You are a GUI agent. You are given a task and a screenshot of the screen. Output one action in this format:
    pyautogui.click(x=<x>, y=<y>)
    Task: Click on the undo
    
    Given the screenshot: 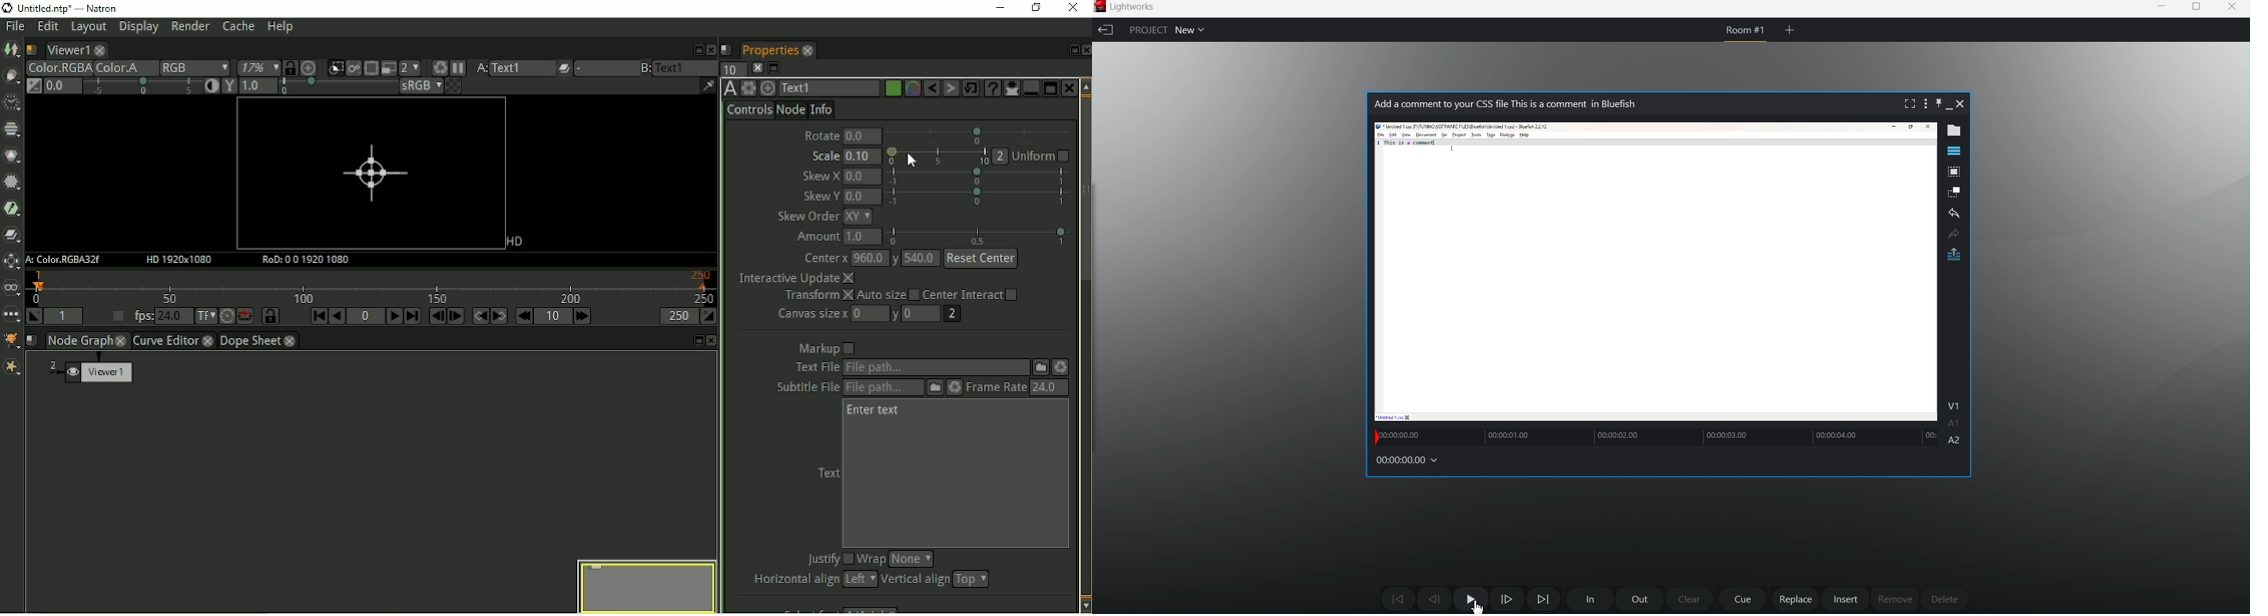 What is the action you would take?
    pyautogui.click(x=1955, y=214)
    